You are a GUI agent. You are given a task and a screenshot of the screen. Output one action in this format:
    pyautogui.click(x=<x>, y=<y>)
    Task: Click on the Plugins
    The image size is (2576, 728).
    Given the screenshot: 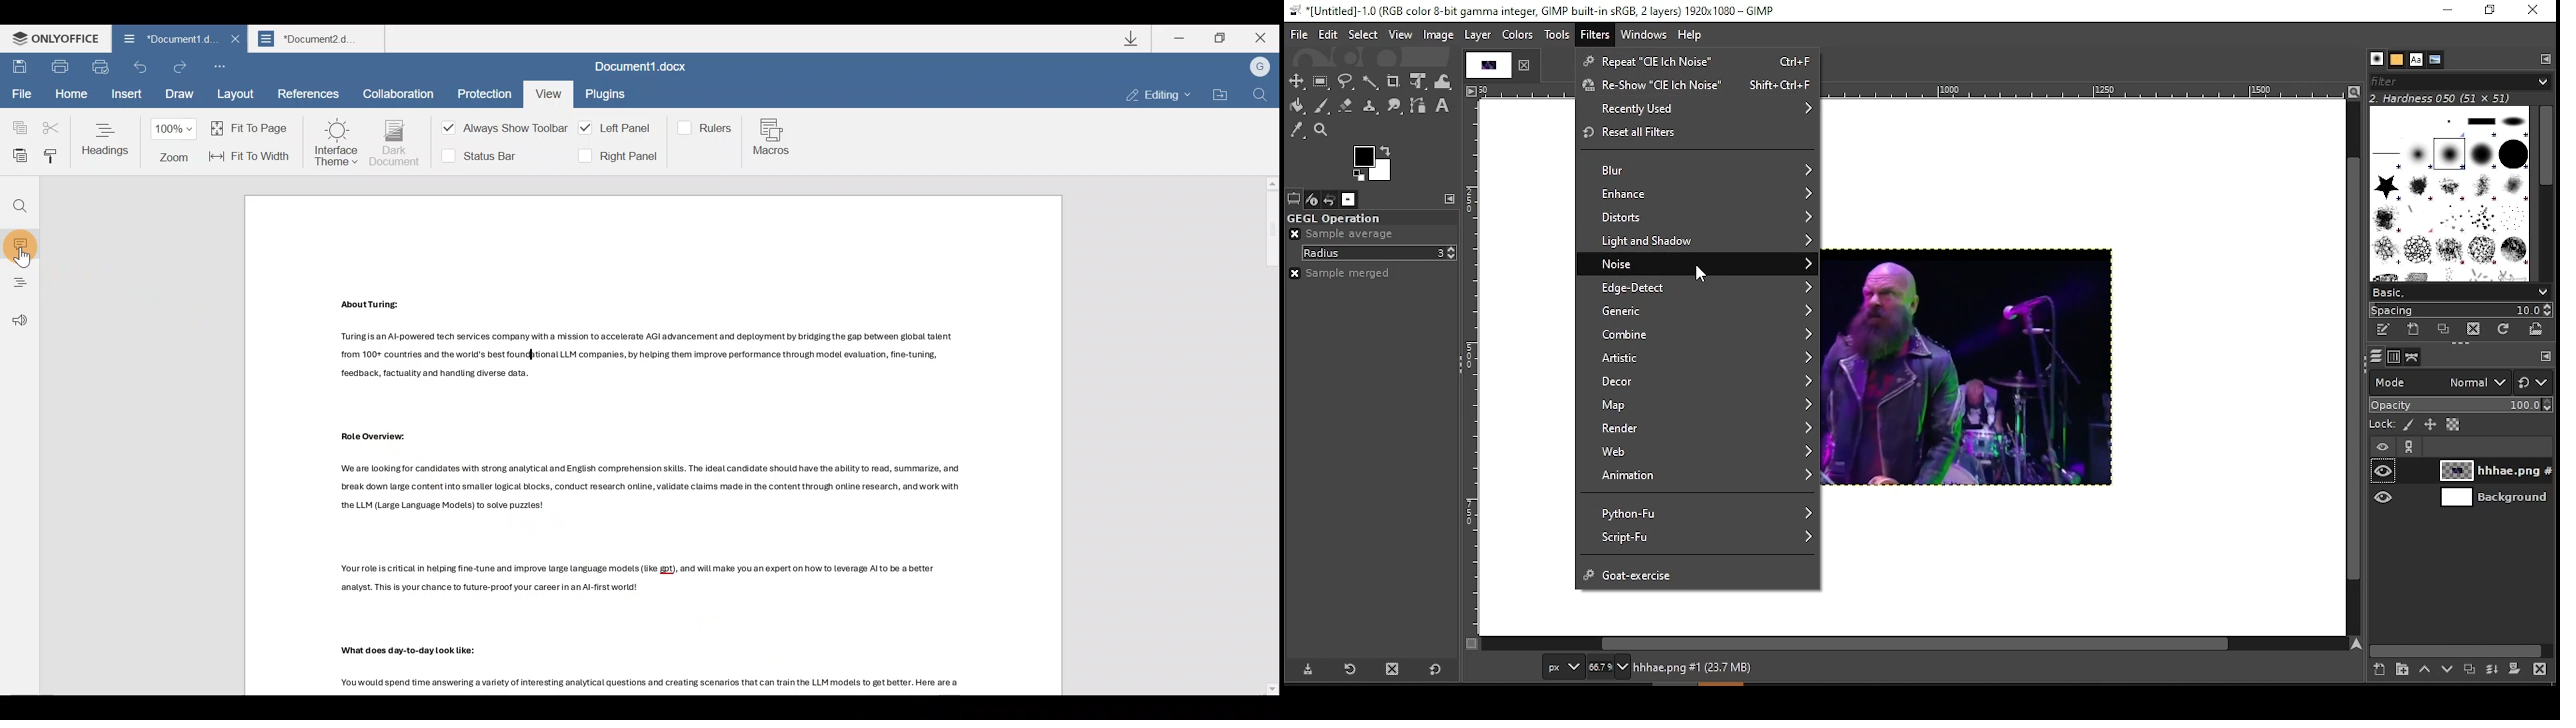 What is the action you would take?
    pyautogui.click(x=607, y=96)
    